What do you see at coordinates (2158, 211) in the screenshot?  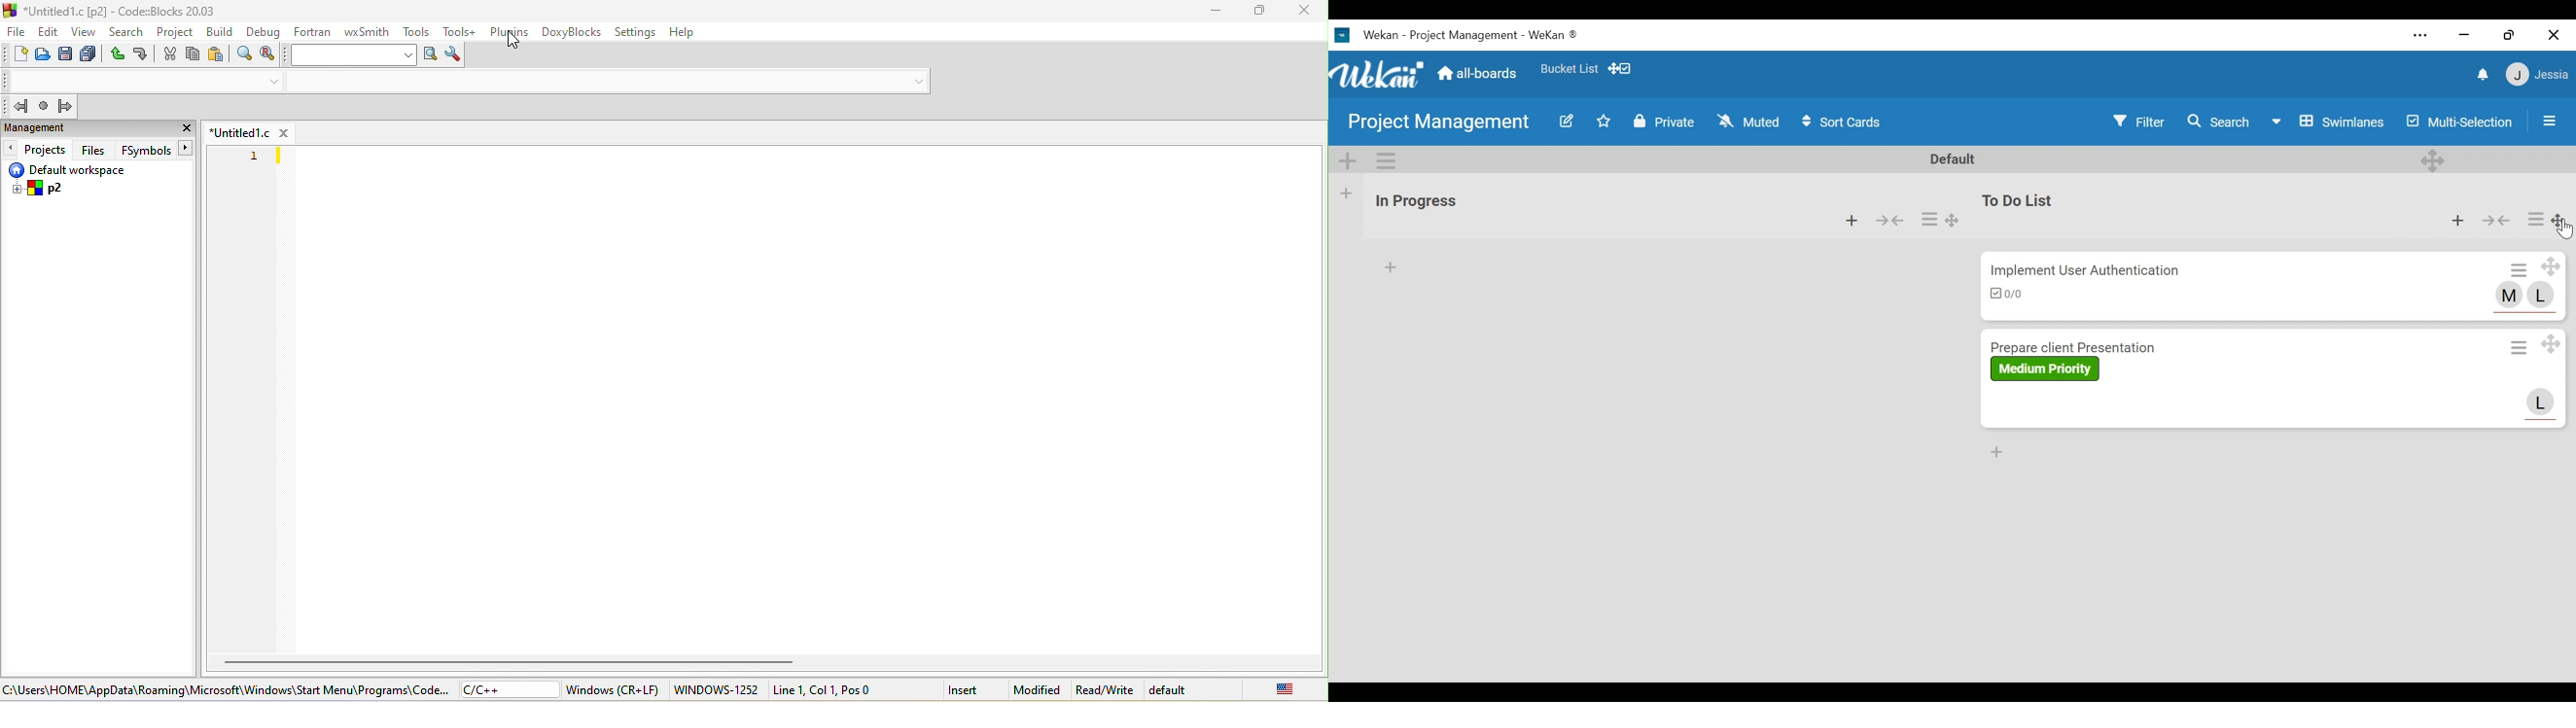 I see `list` at bounding box center [2158, 211].